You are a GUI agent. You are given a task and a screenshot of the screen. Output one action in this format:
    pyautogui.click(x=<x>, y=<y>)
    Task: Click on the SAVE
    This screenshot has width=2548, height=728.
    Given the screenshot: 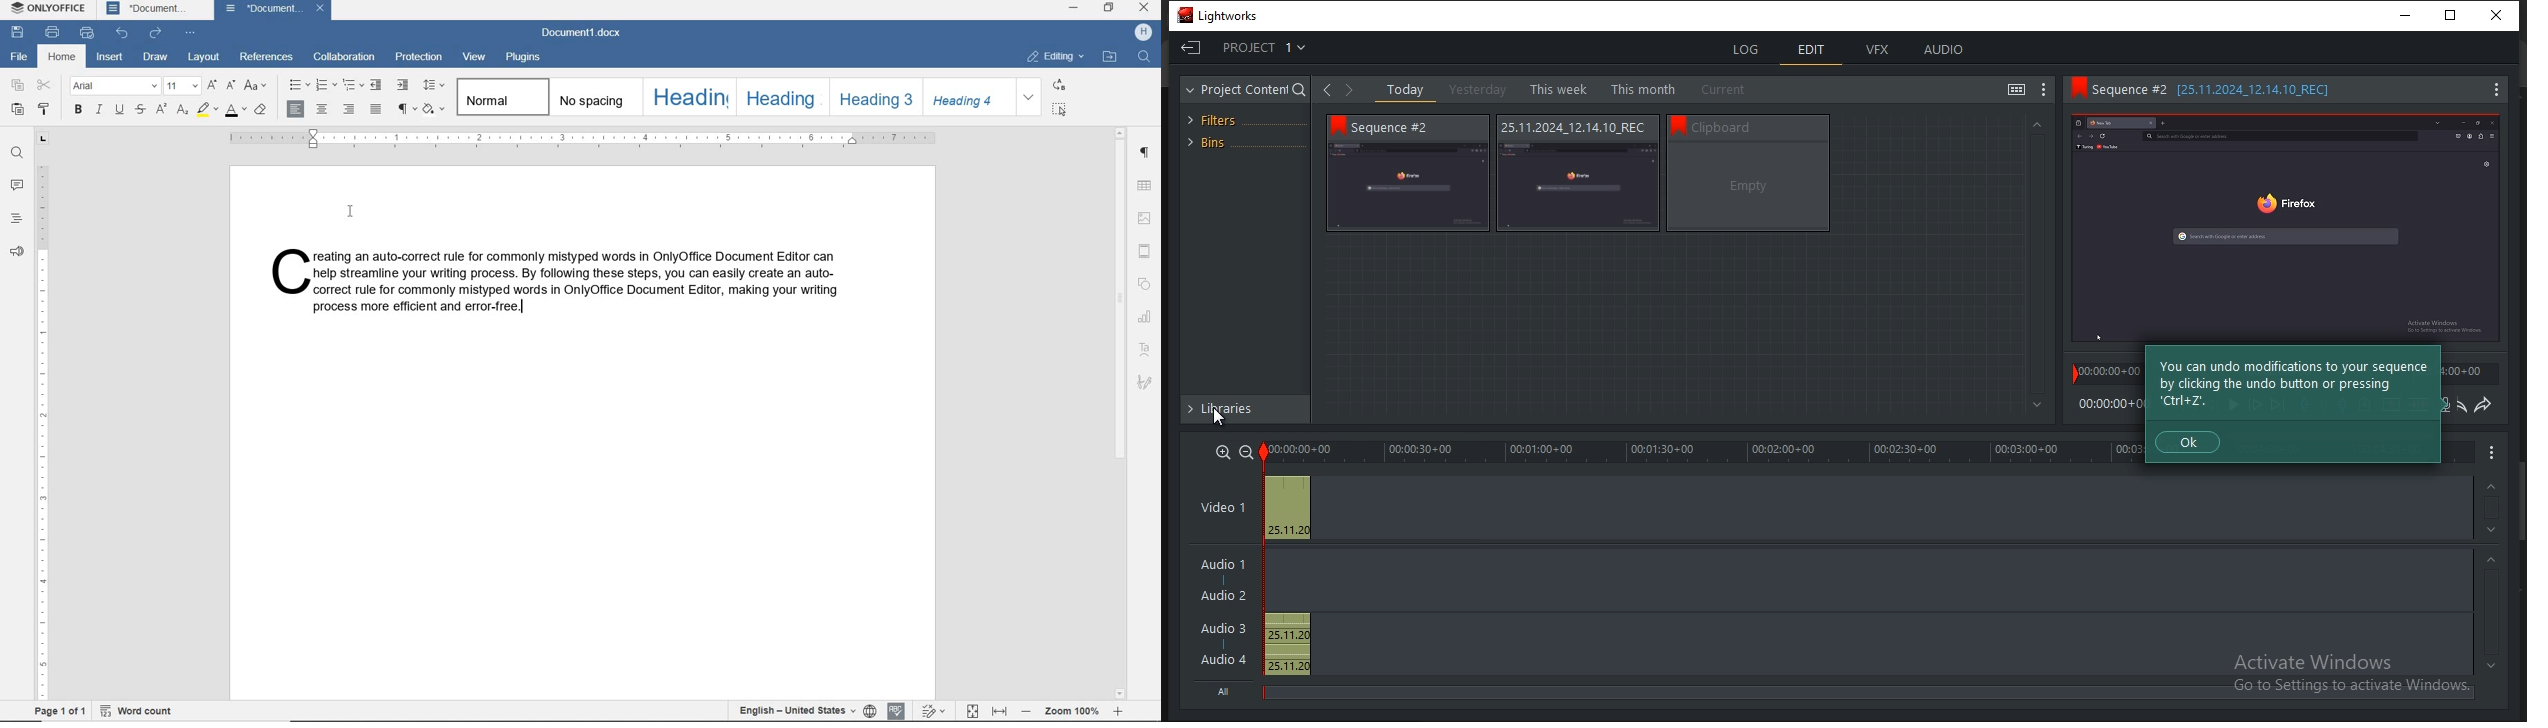 What is the action you would take?
    pyautogui.click(x=19, y=32)
    